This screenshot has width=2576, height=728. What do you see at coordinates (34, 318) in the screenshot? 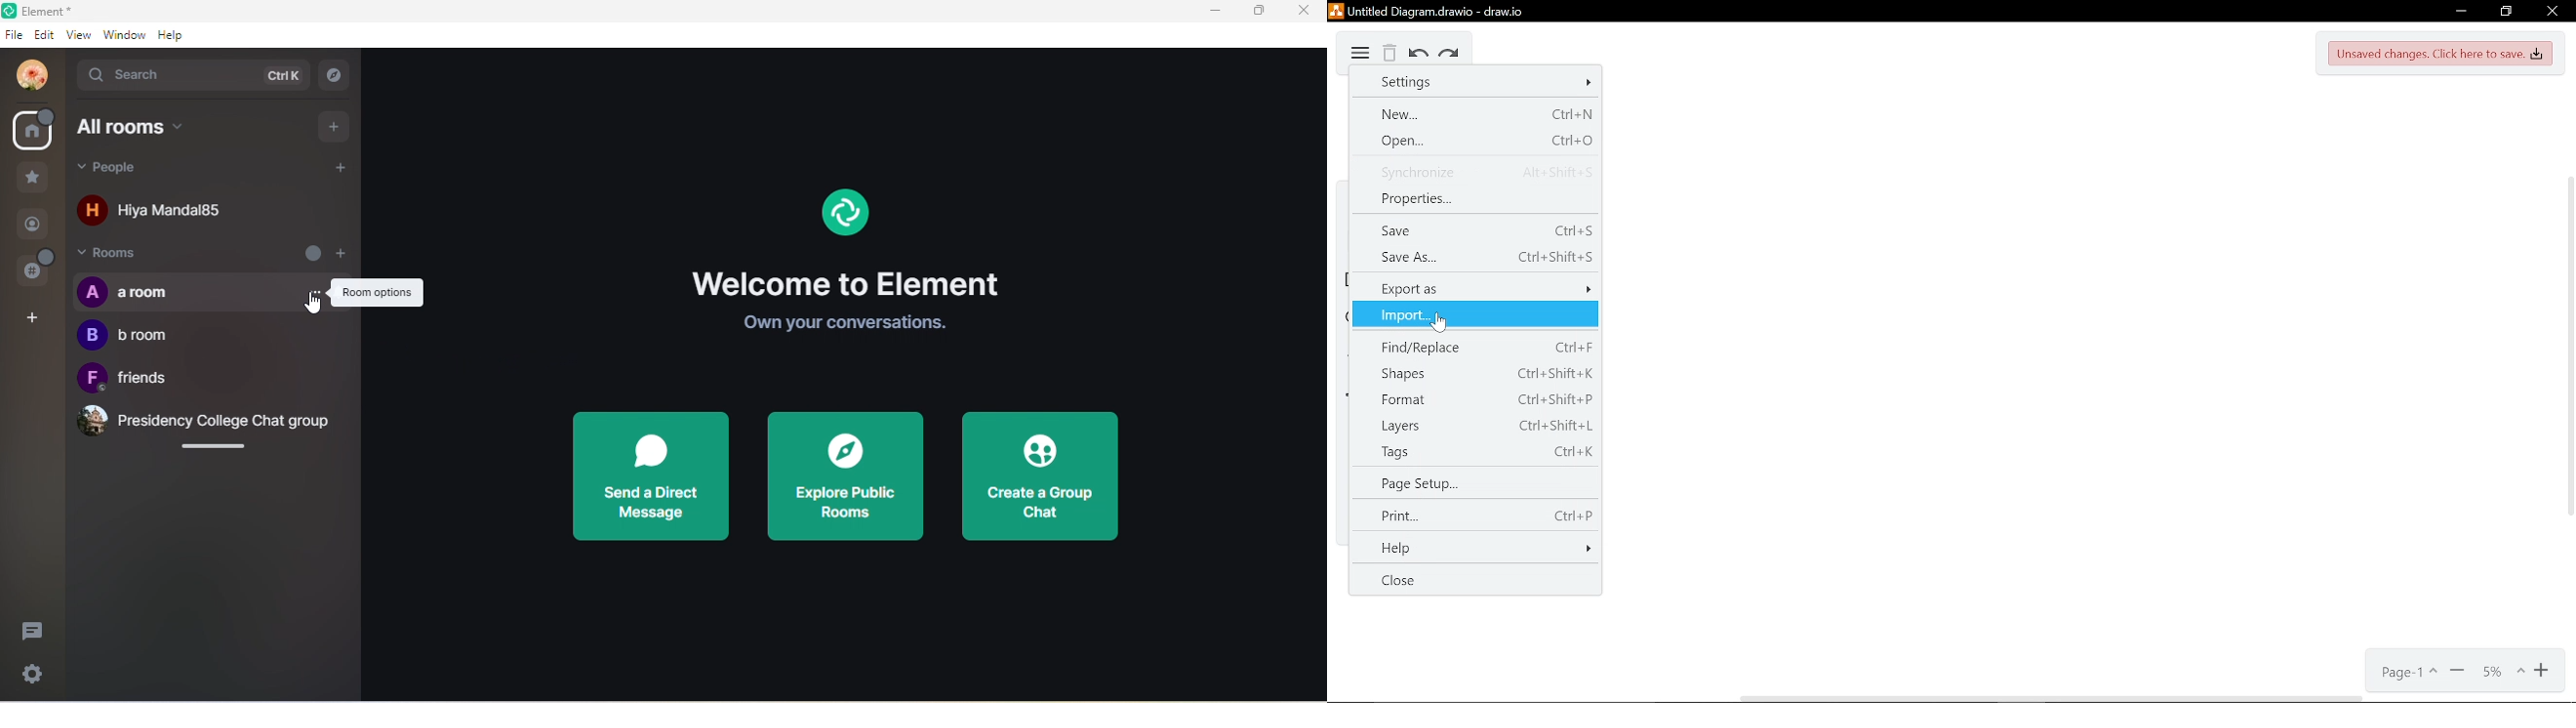
I see `create a space` at bounding box center [34, 318].